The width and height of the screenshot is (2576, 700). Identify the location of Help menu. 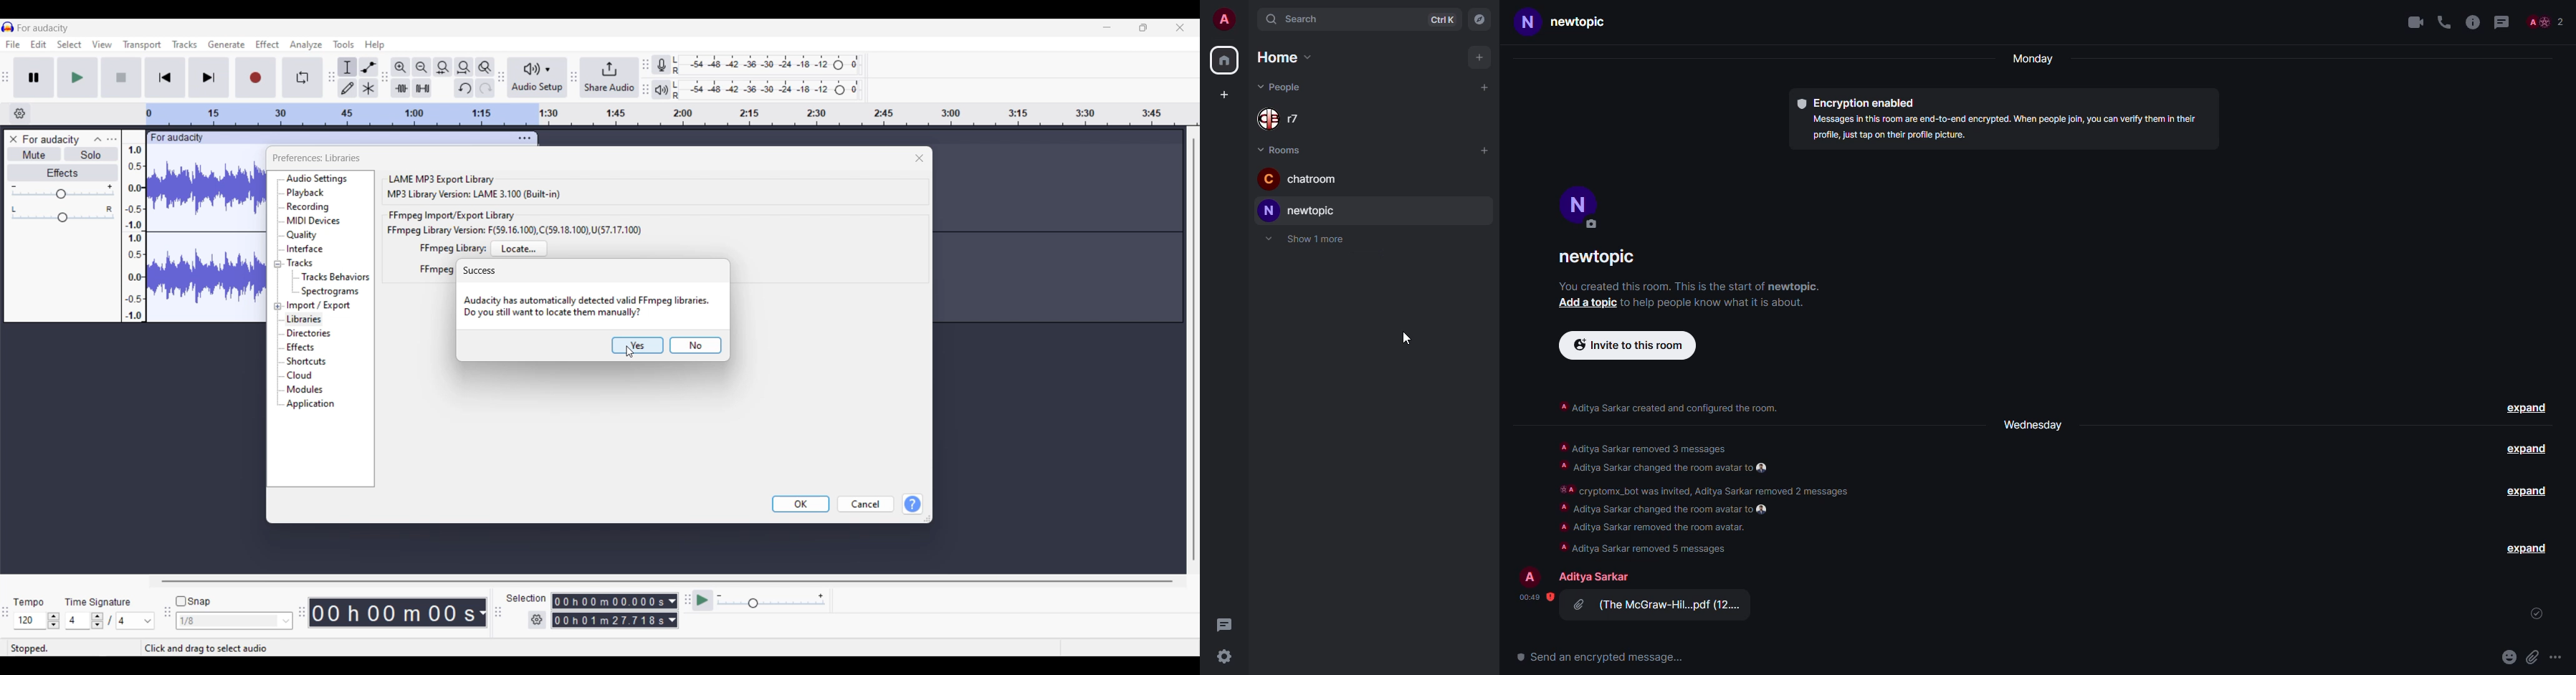
(375, 46).